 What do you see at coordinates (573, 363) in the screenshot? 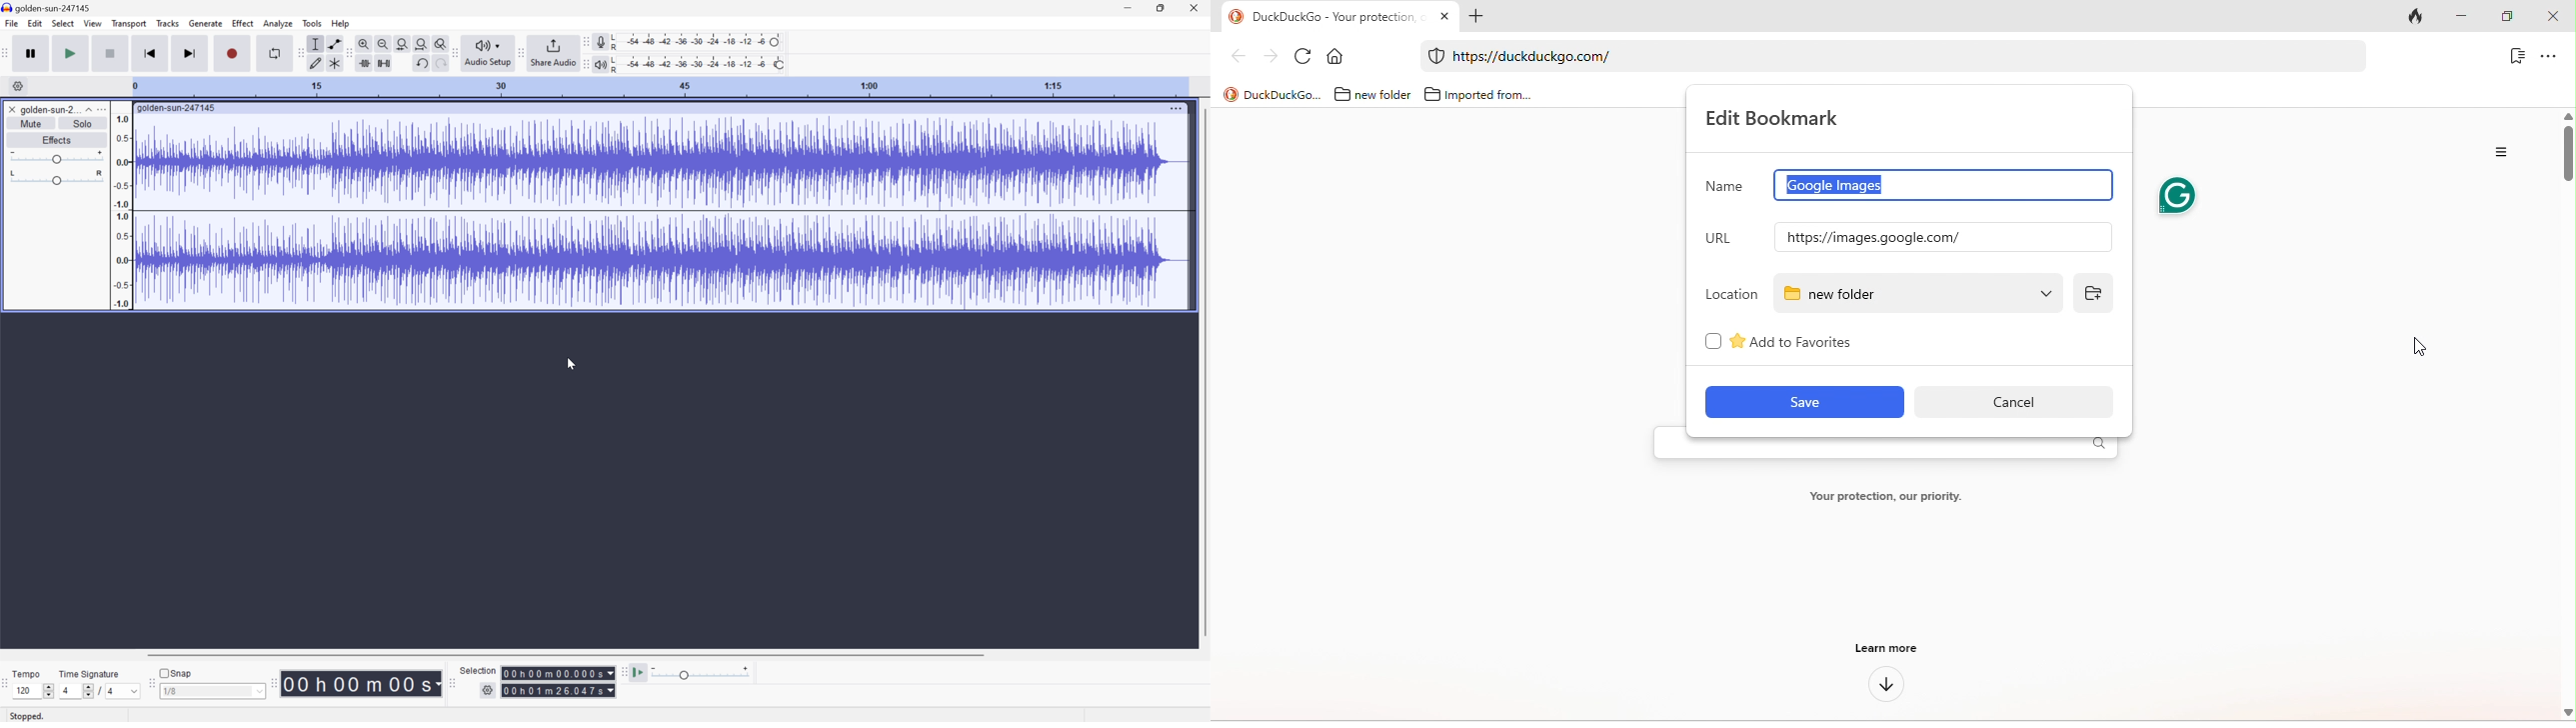
I see `Cursor` at bounding box center [573, 363].